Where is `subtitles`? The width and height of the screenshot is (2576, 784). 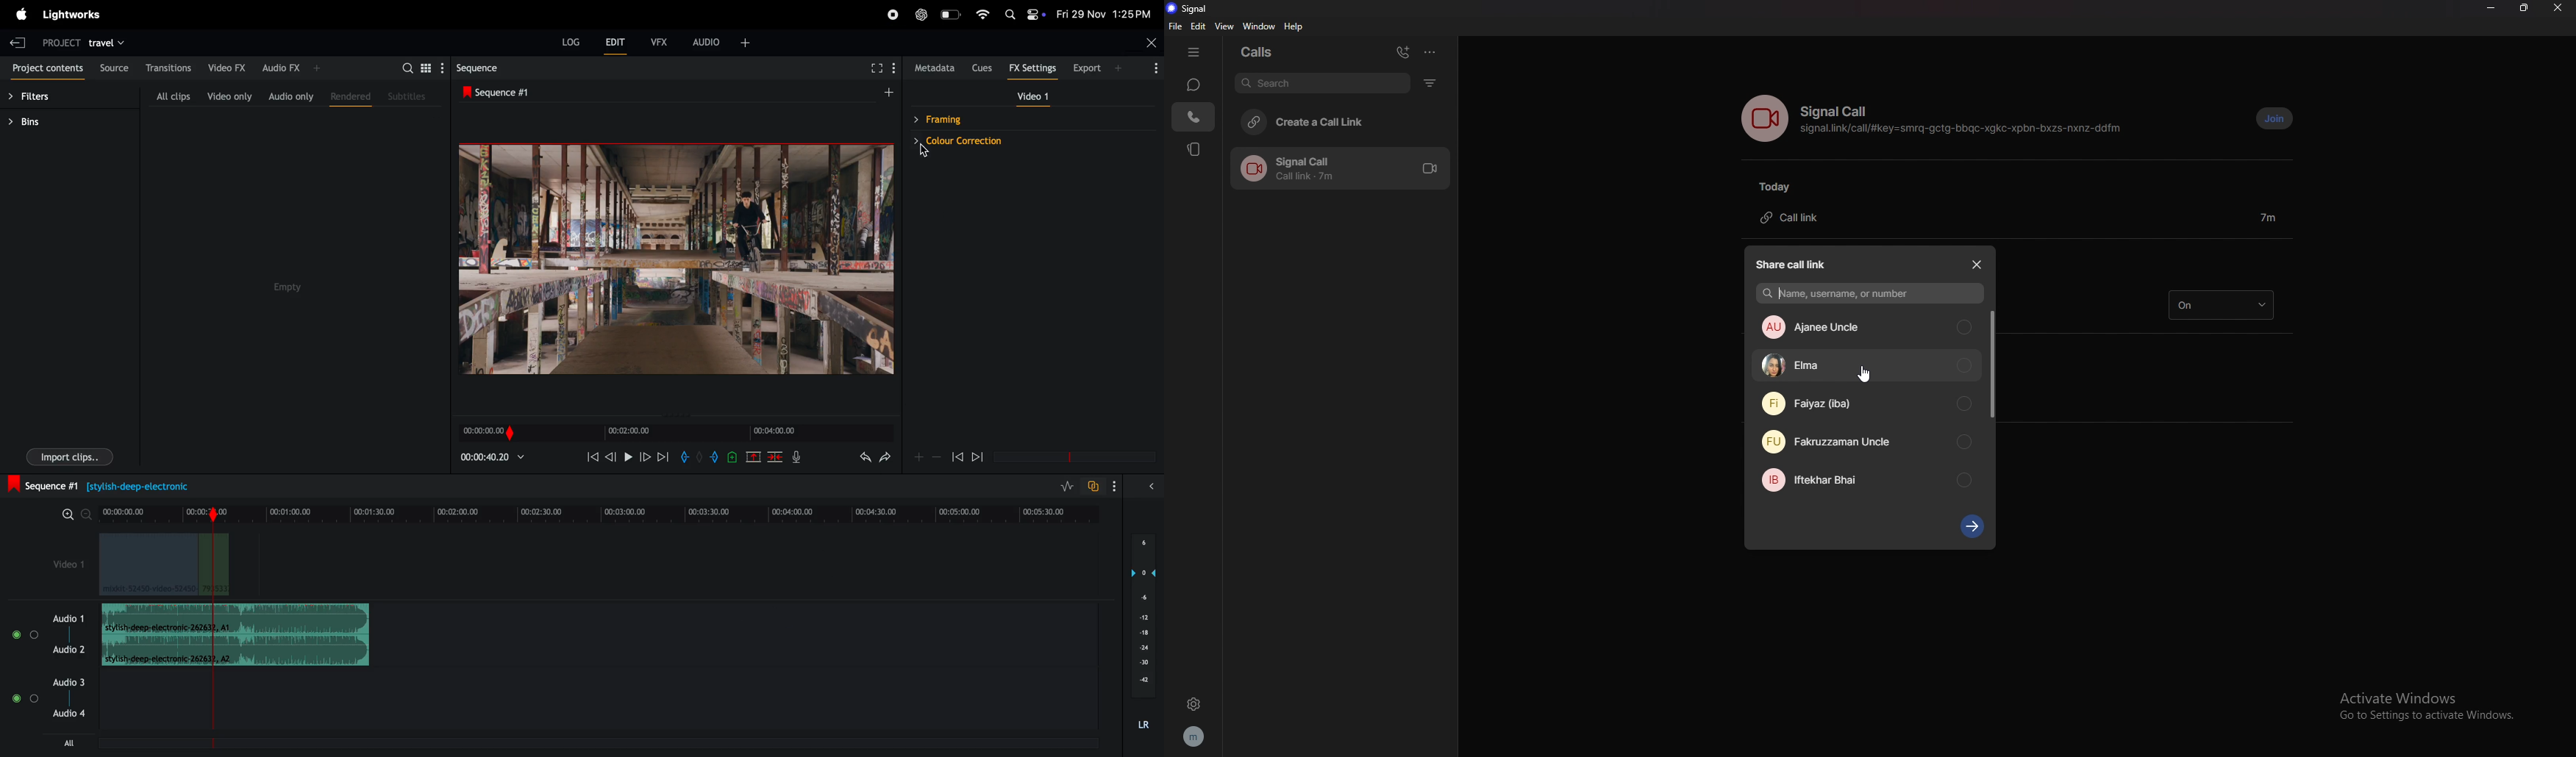
subtitles is located at coordinates (408, 95).